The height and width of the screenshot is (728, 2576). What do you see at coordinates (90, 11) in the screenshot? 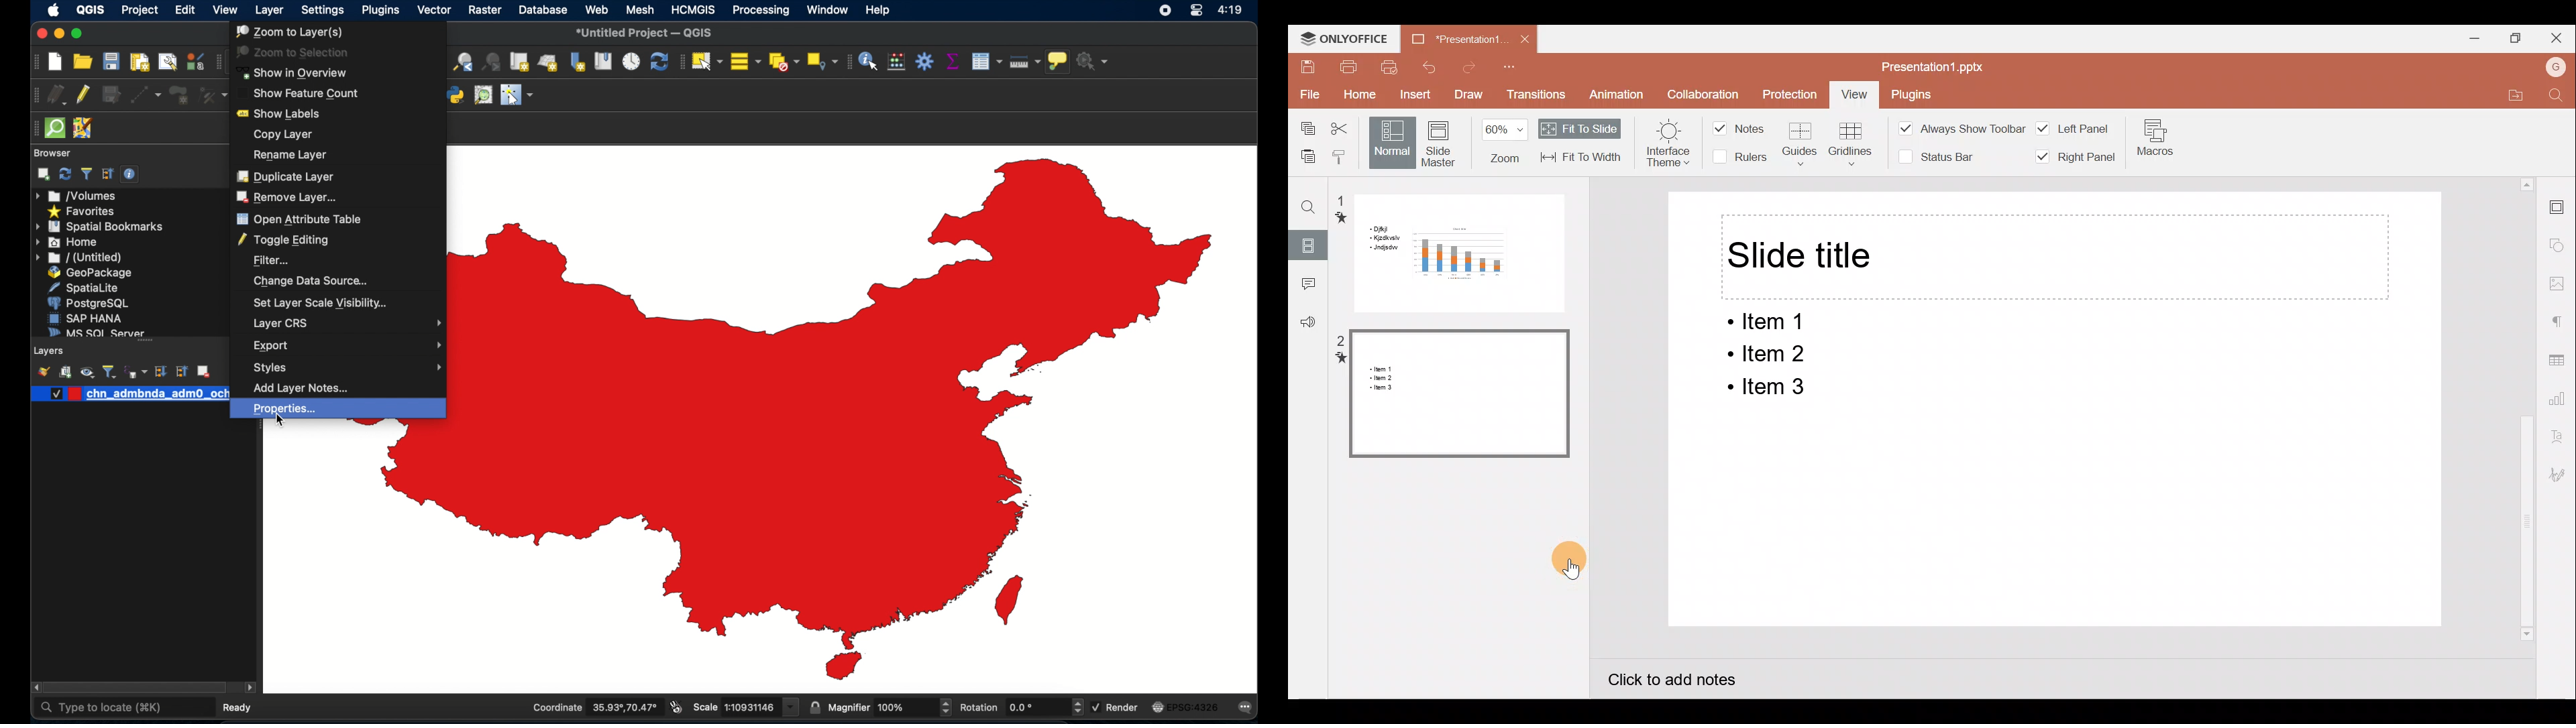
I see `QGIS` at bounding box center [90, 11].